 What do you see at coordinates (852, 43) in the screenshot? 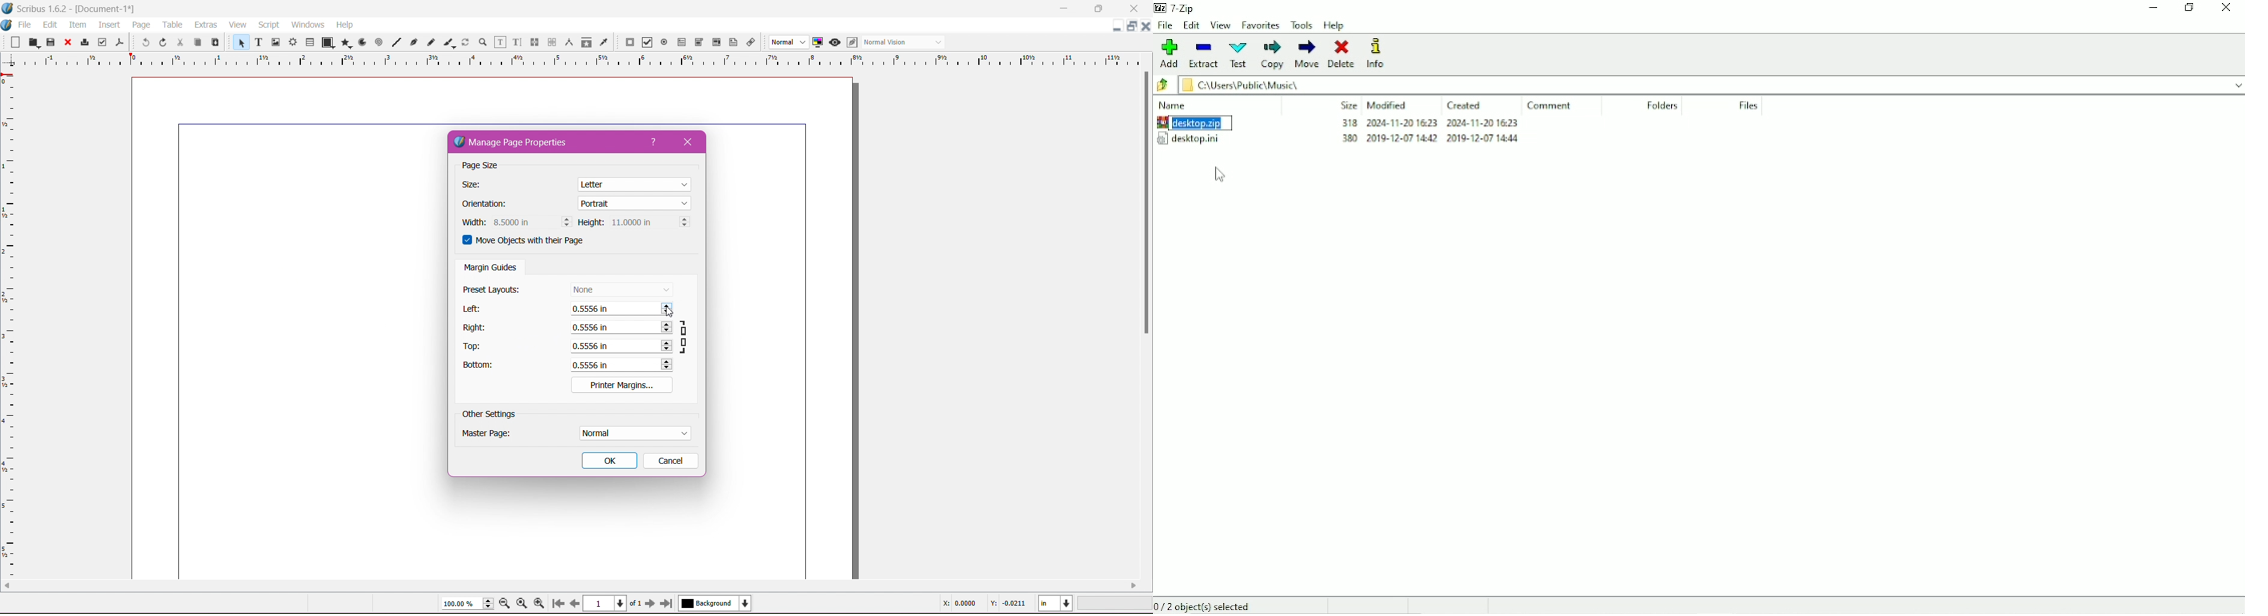
I see `Eidt in Preview mode` at bounding box center [852, 43].